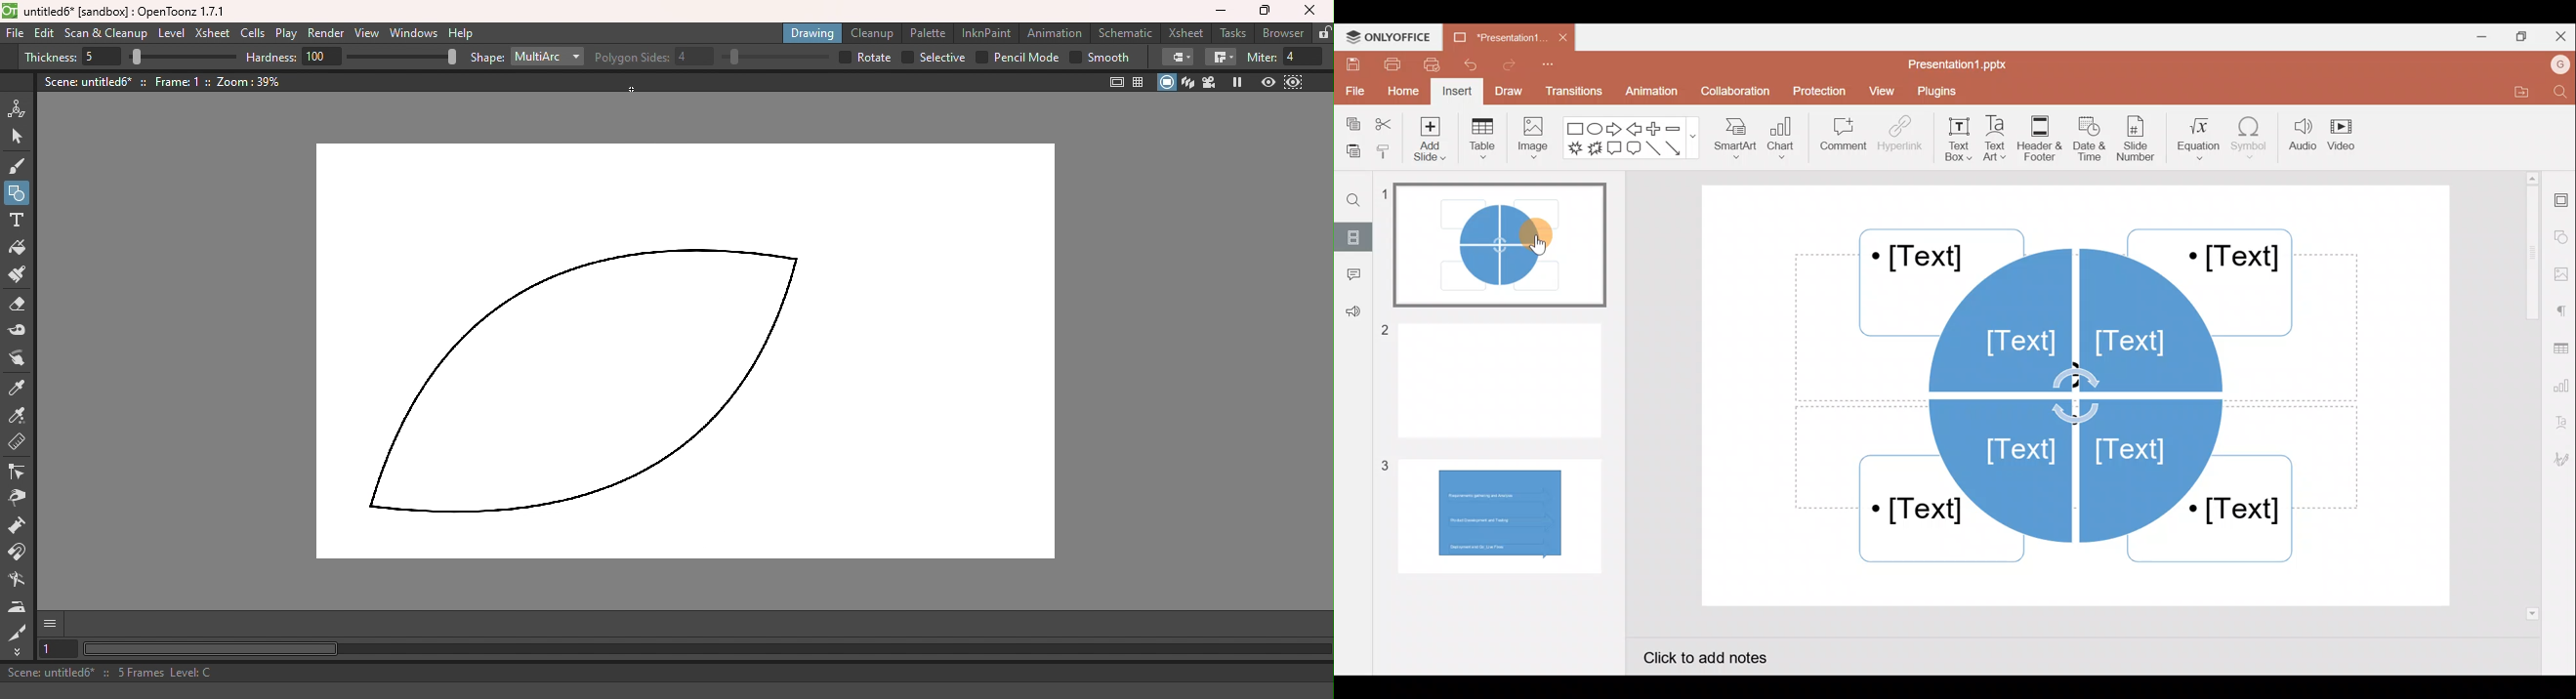 The height and width of the screenshot is (700, 2576). I want to click on Rectangle, so click(1572, 129).